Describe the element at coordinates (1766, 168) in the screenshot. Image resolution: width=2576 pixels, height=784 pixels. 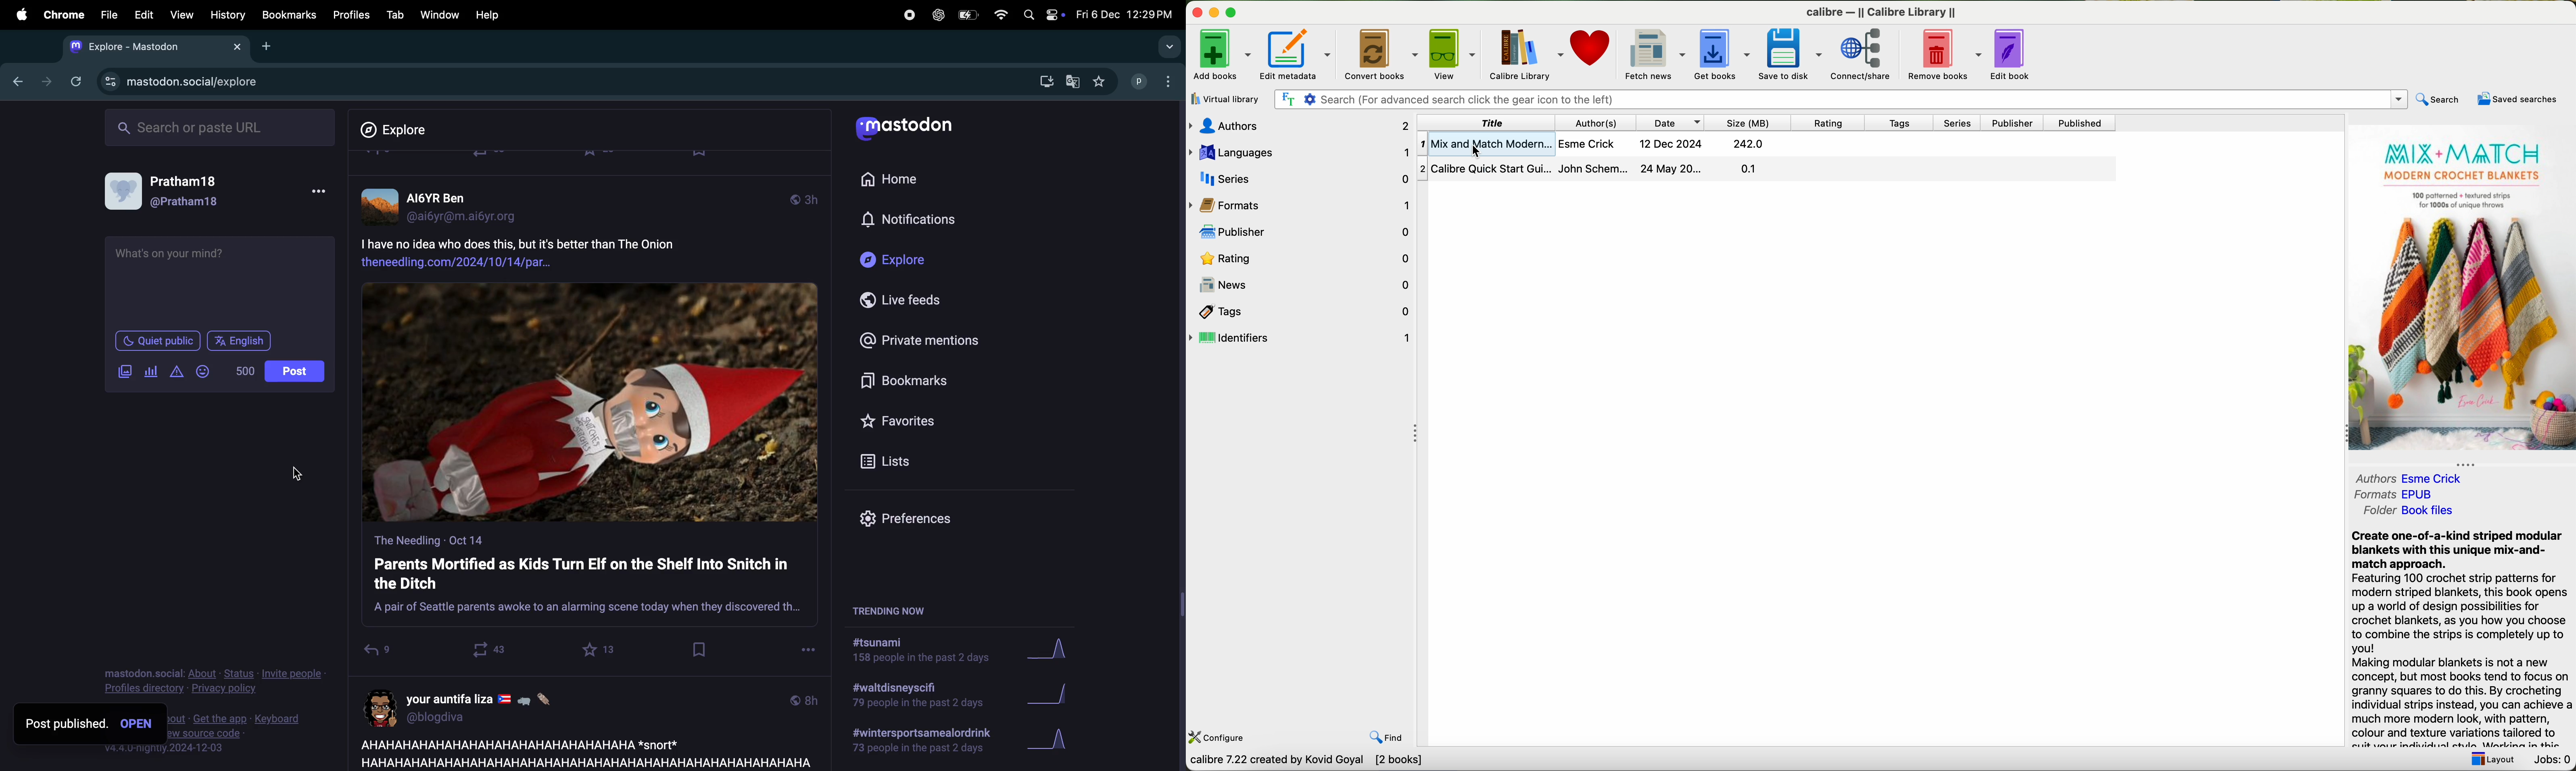
I see `calibre quick start guide book` at that location.